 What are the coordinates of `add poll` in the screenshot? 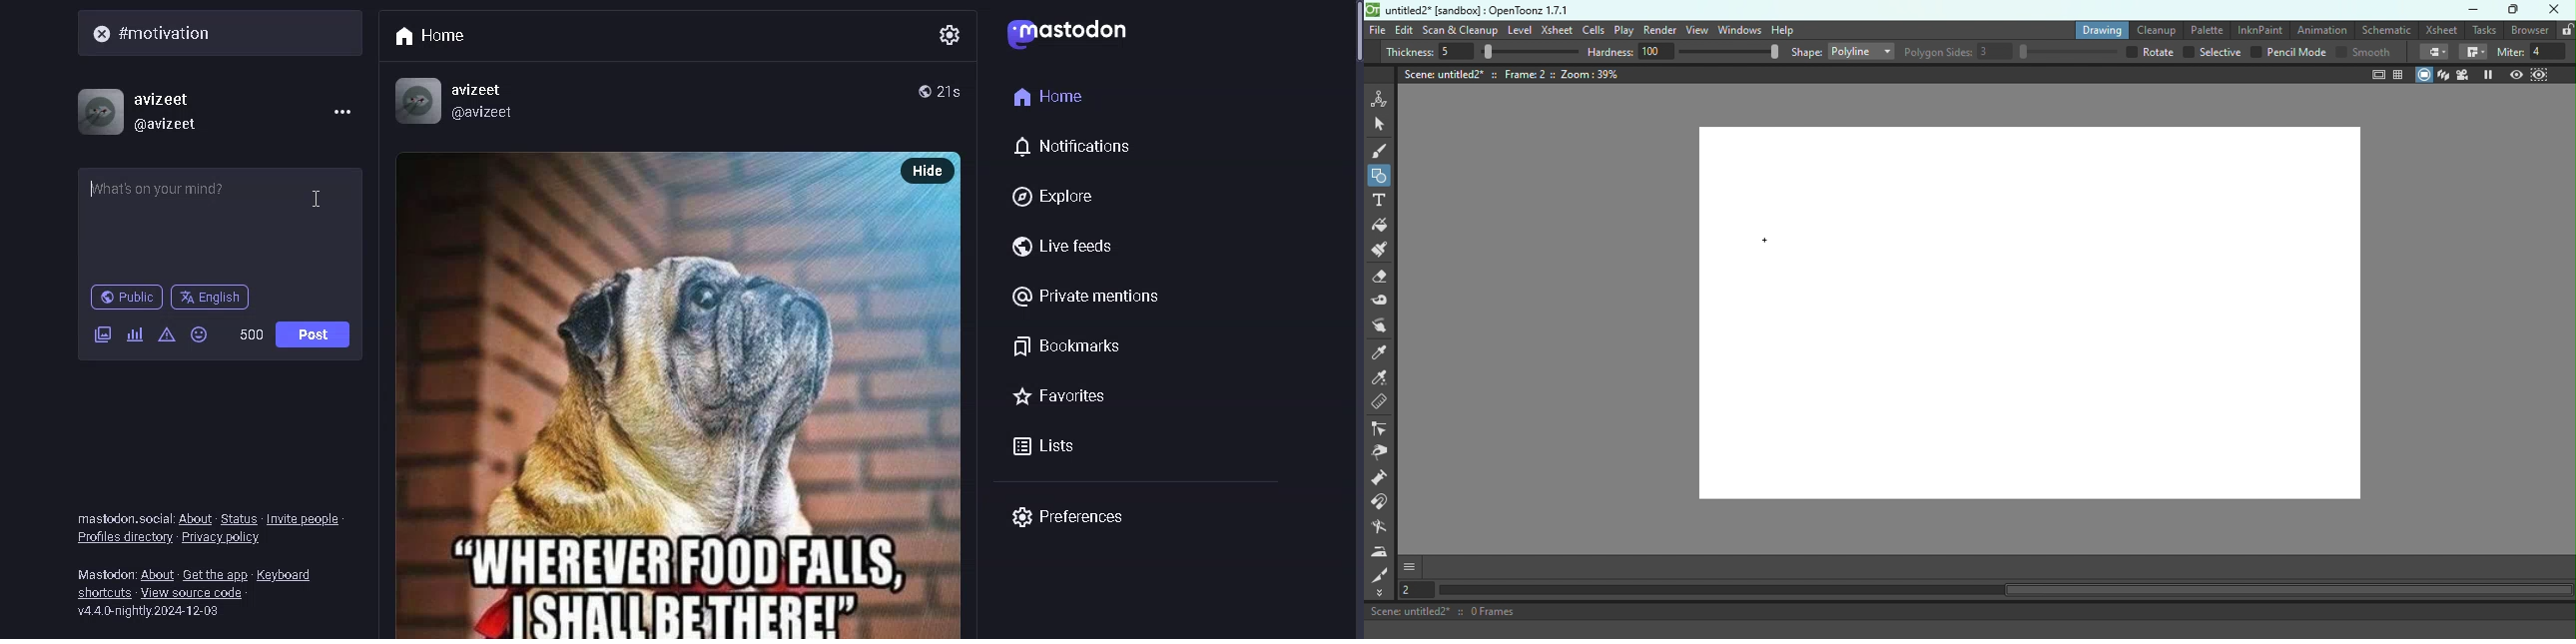 It's located at (133, 334).